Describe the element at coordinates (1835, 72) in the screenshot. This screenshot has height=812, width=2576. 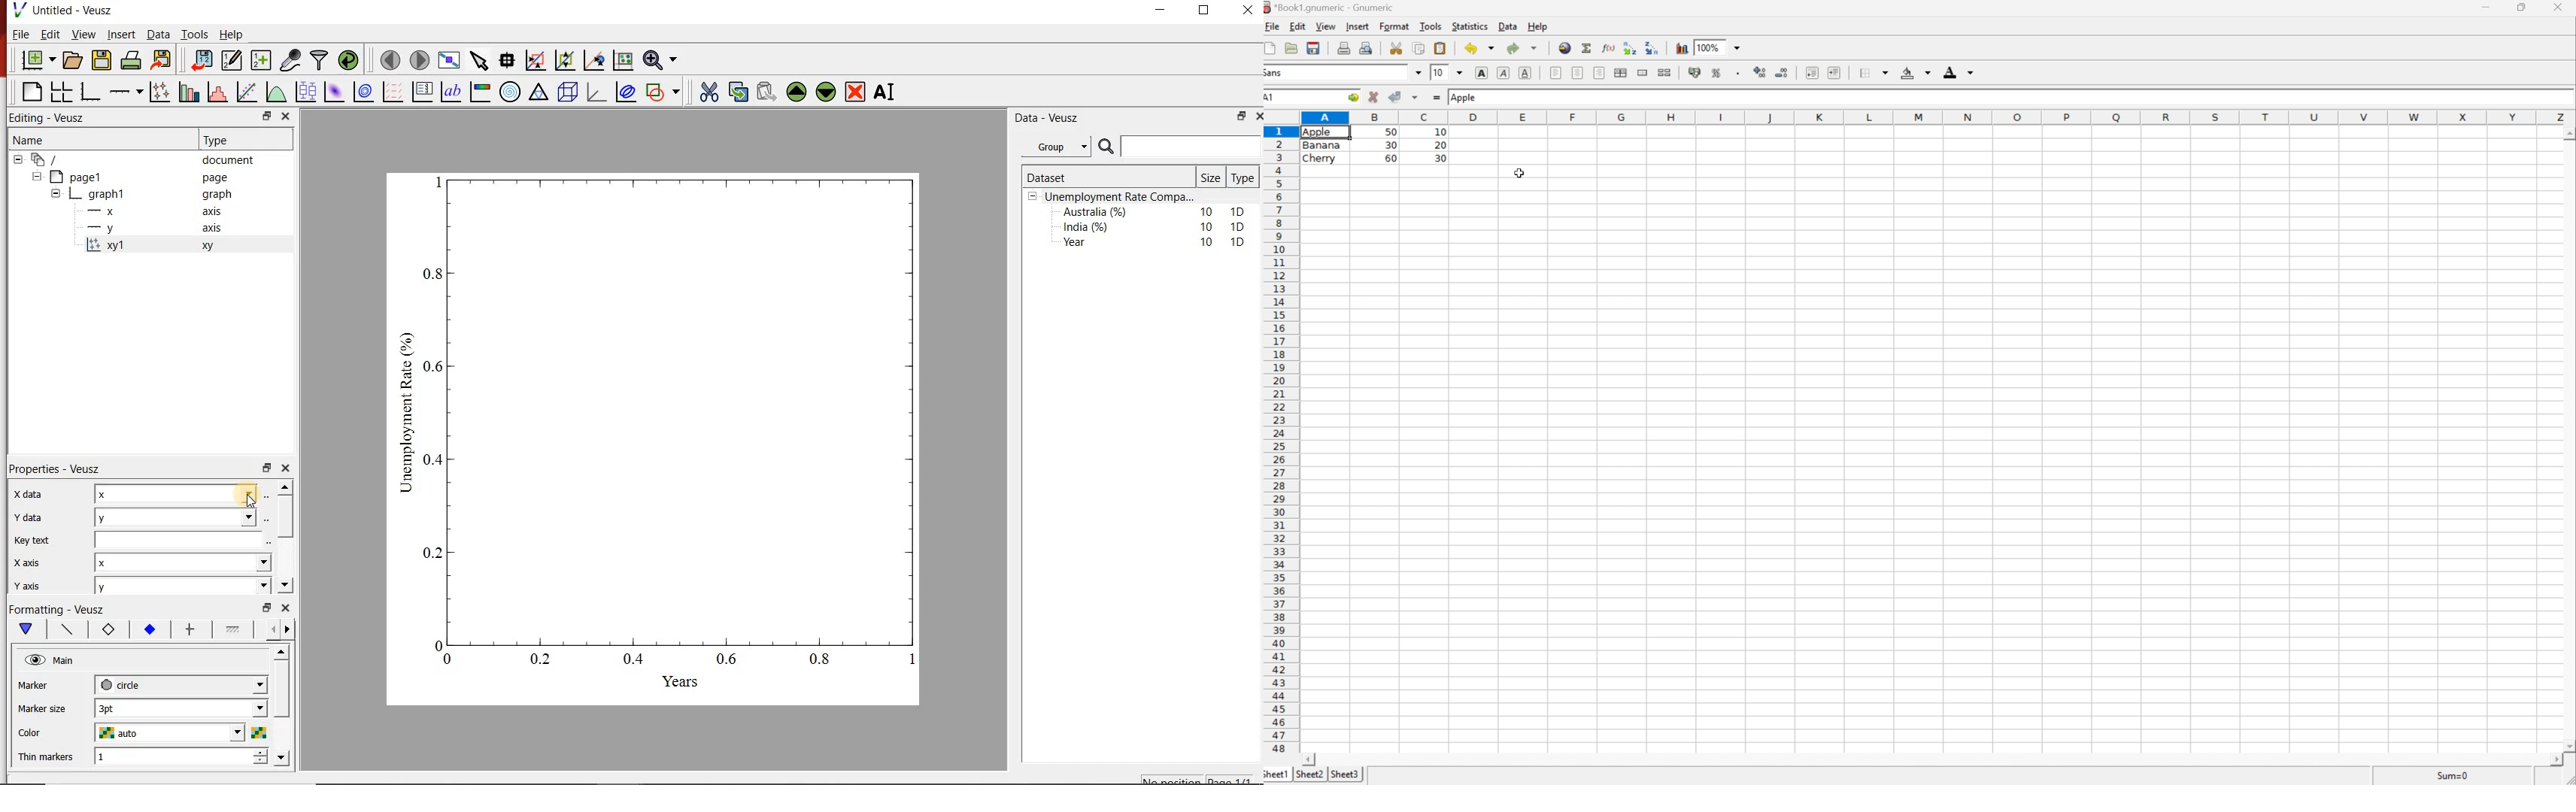
I see `increase indent` at that location.